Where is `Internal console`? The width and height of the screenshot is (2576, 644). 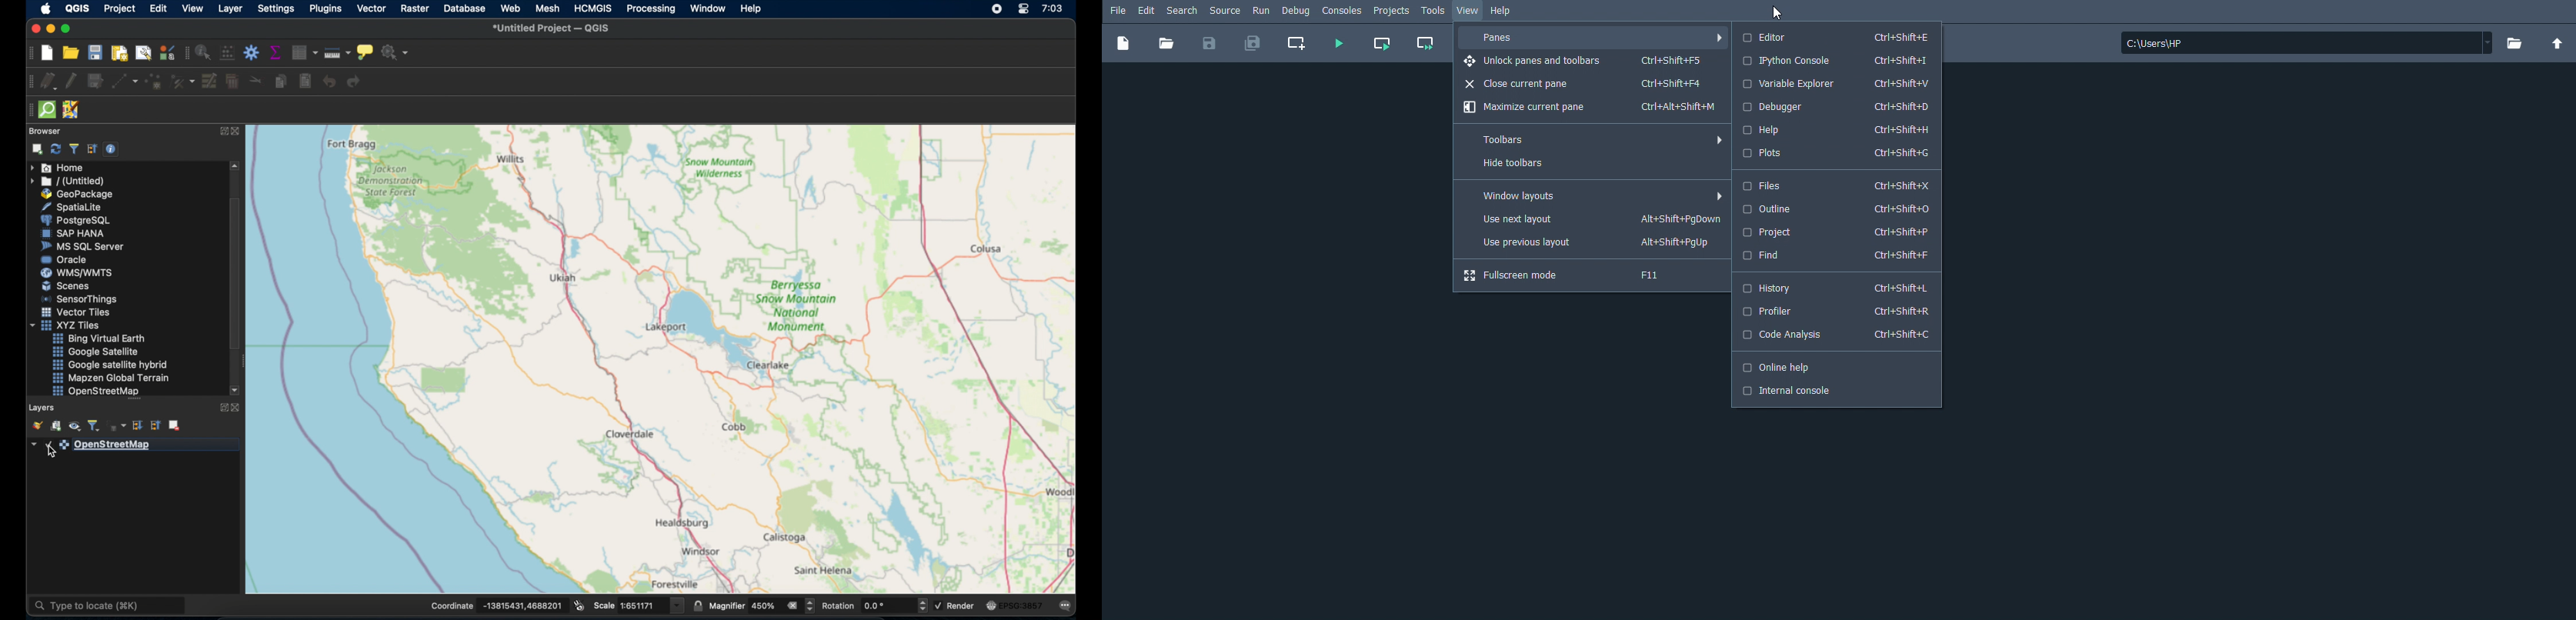 Internal console is located at coordinates (1836, 391).